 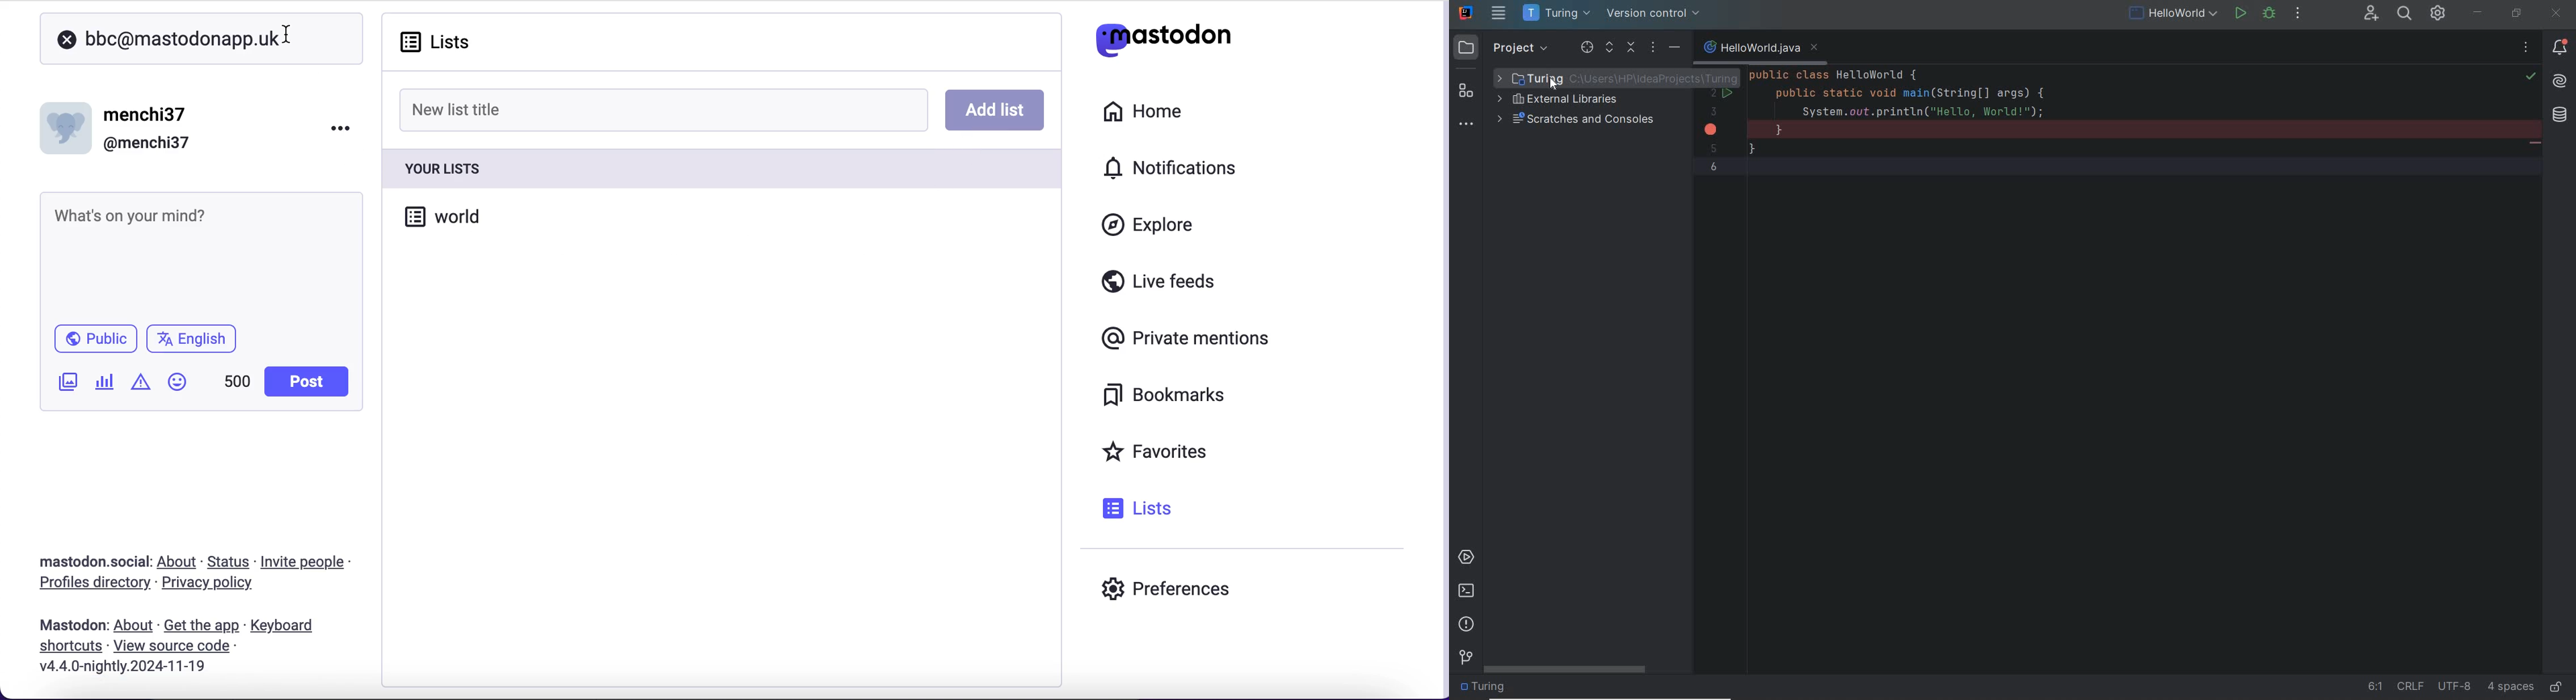 I want to click on bookmarks, so click(x=1168, y=395).